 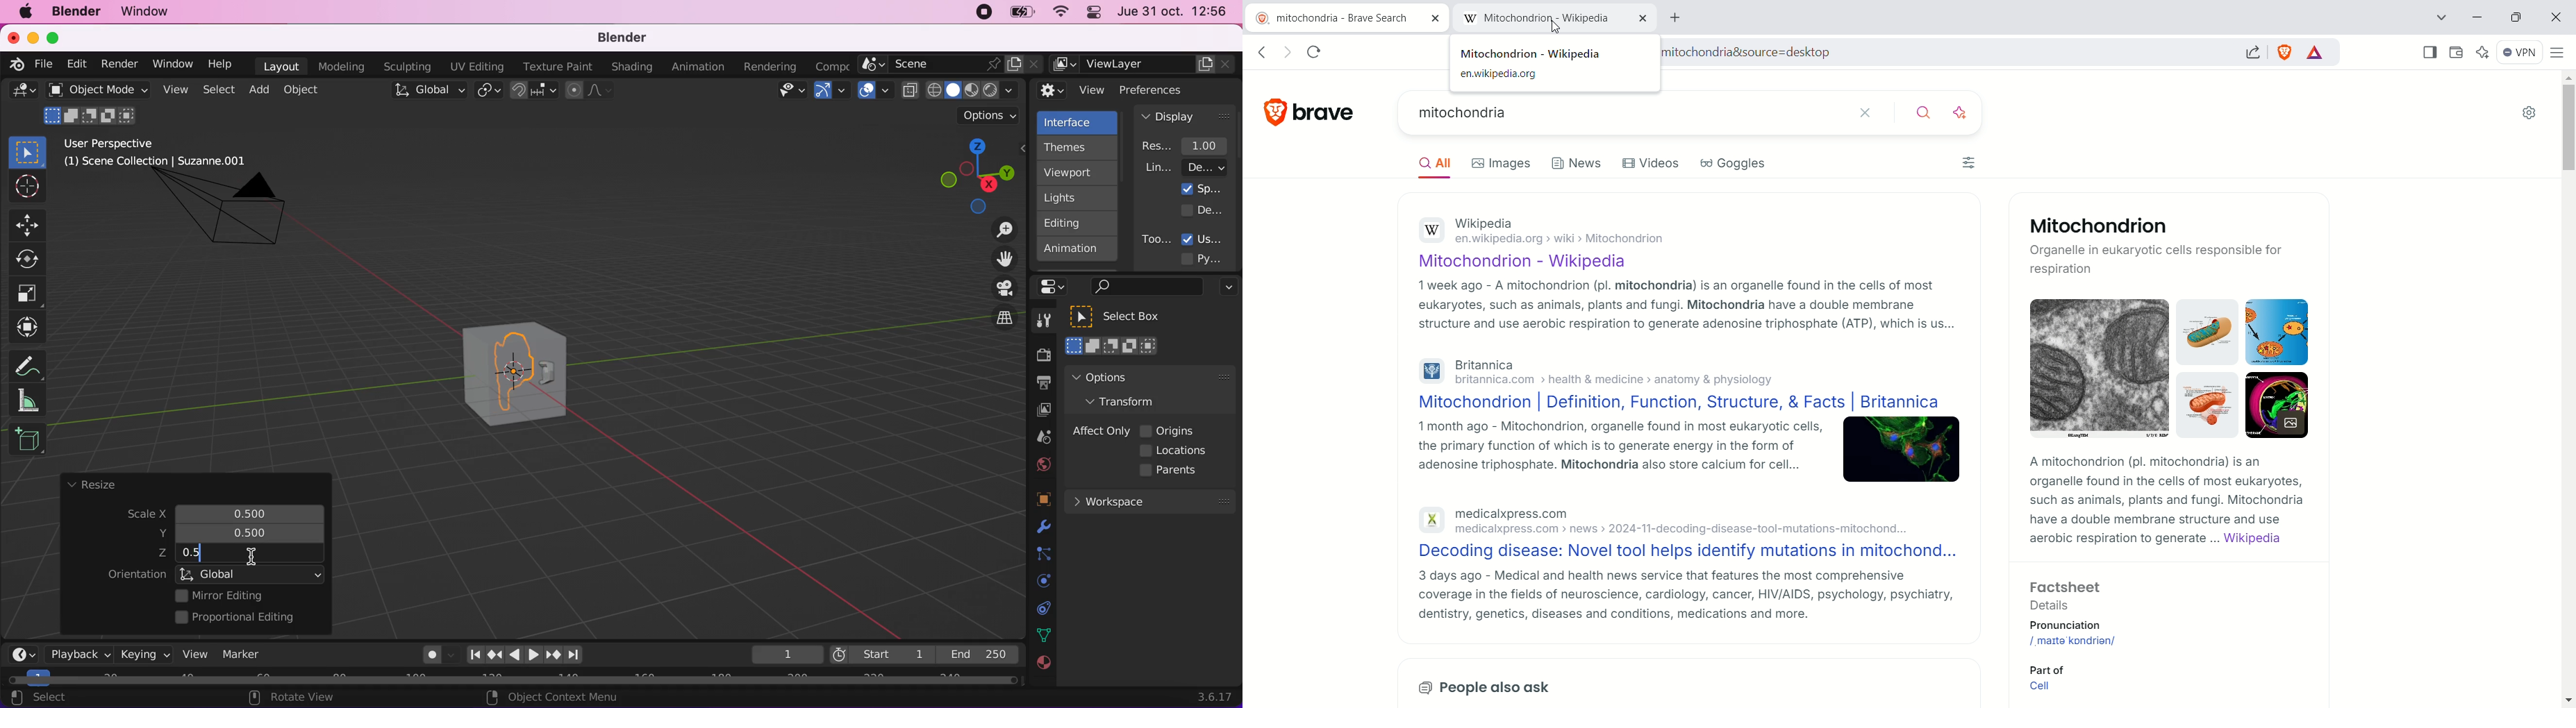 I want to click on annotate, so click(x=32, y=363).